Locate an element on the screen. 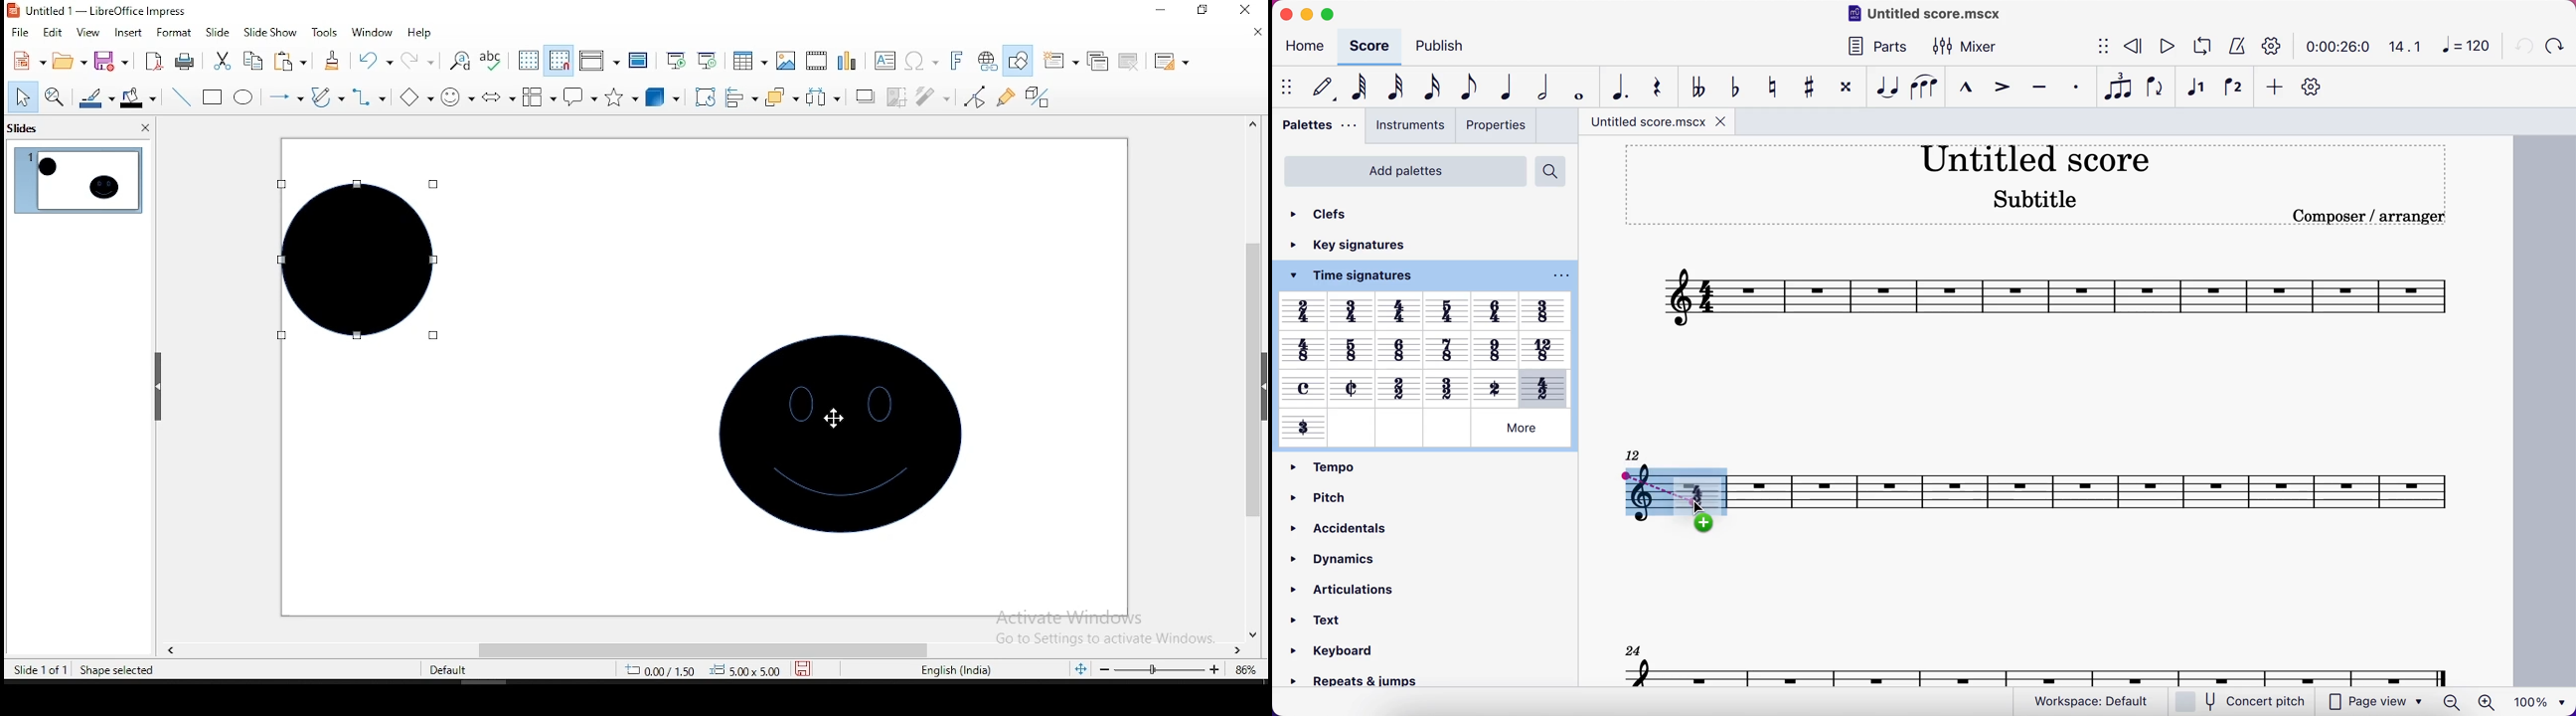 Image resolution: width=2576 pixels, height=728 pixels. save is located at coordinates (806, 669).